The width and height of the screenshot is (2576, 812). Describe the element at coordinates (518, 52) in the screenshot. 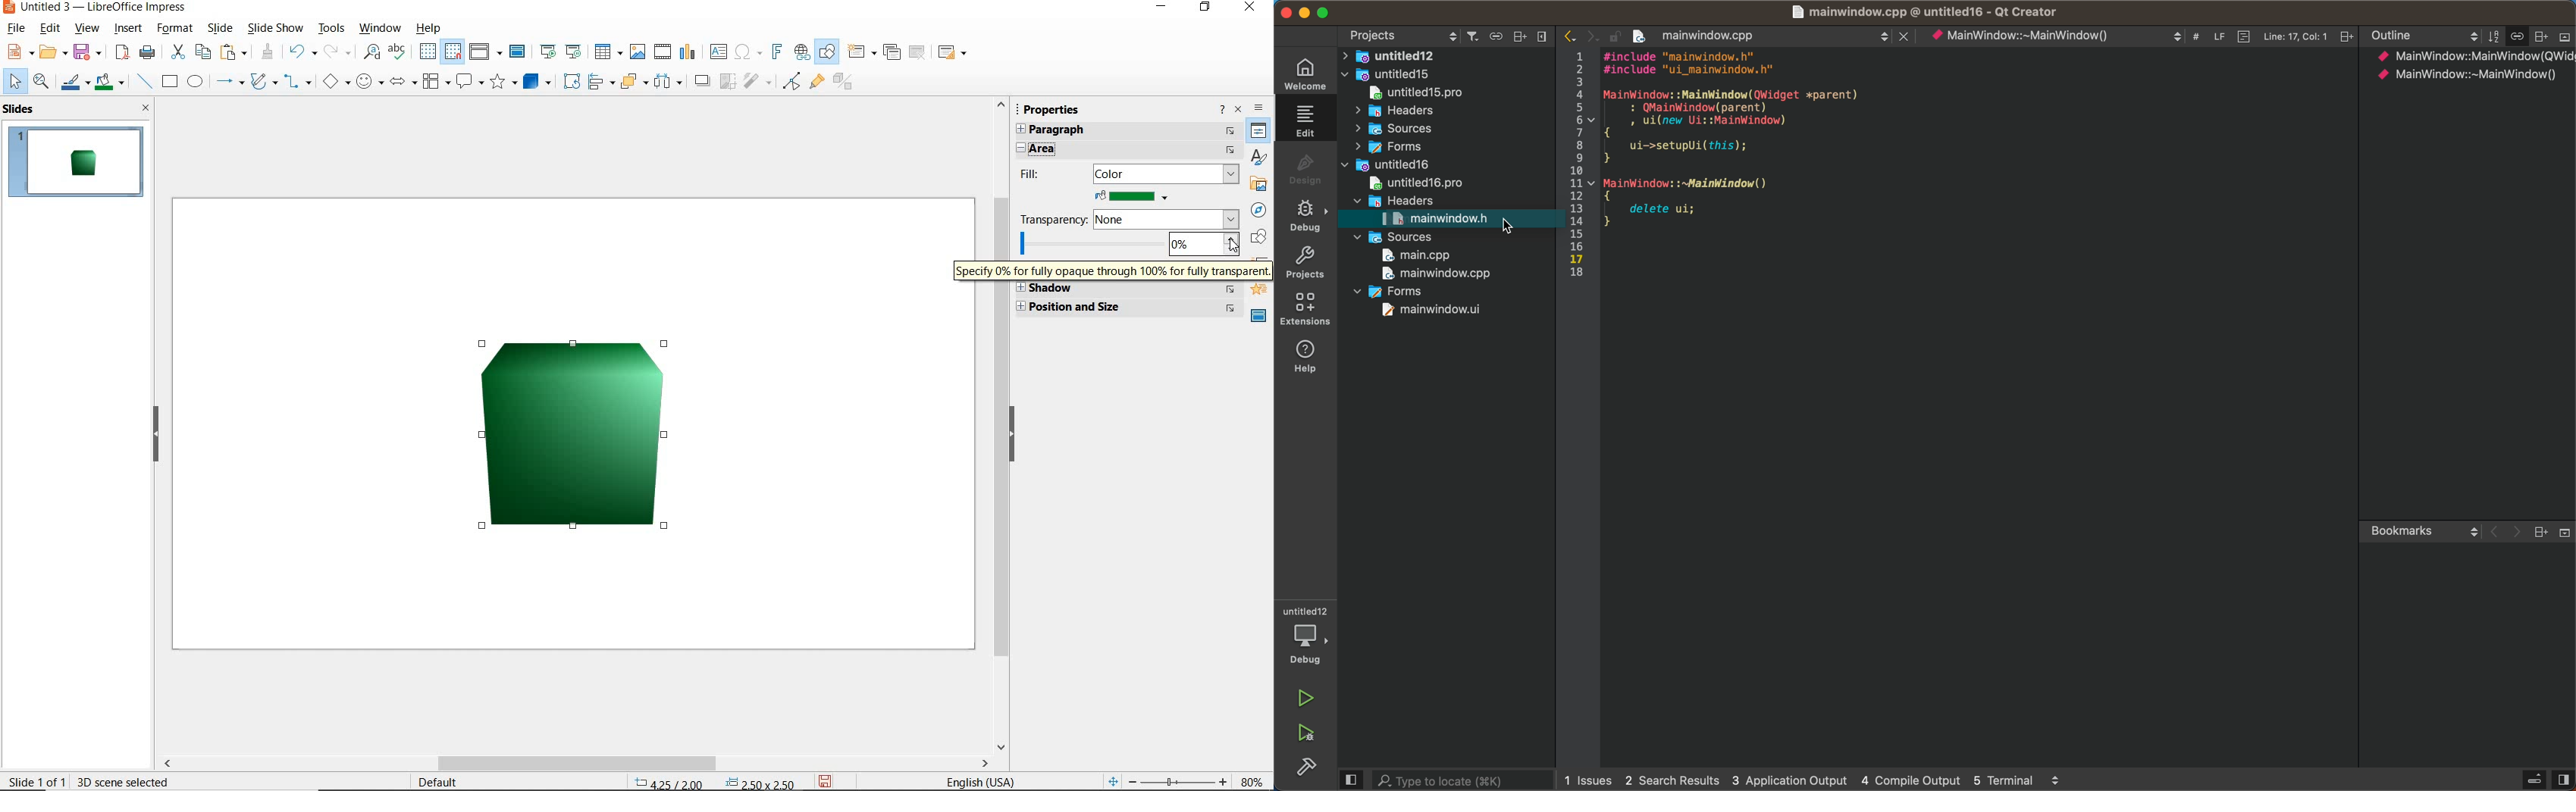

I see `master slide` at that location.